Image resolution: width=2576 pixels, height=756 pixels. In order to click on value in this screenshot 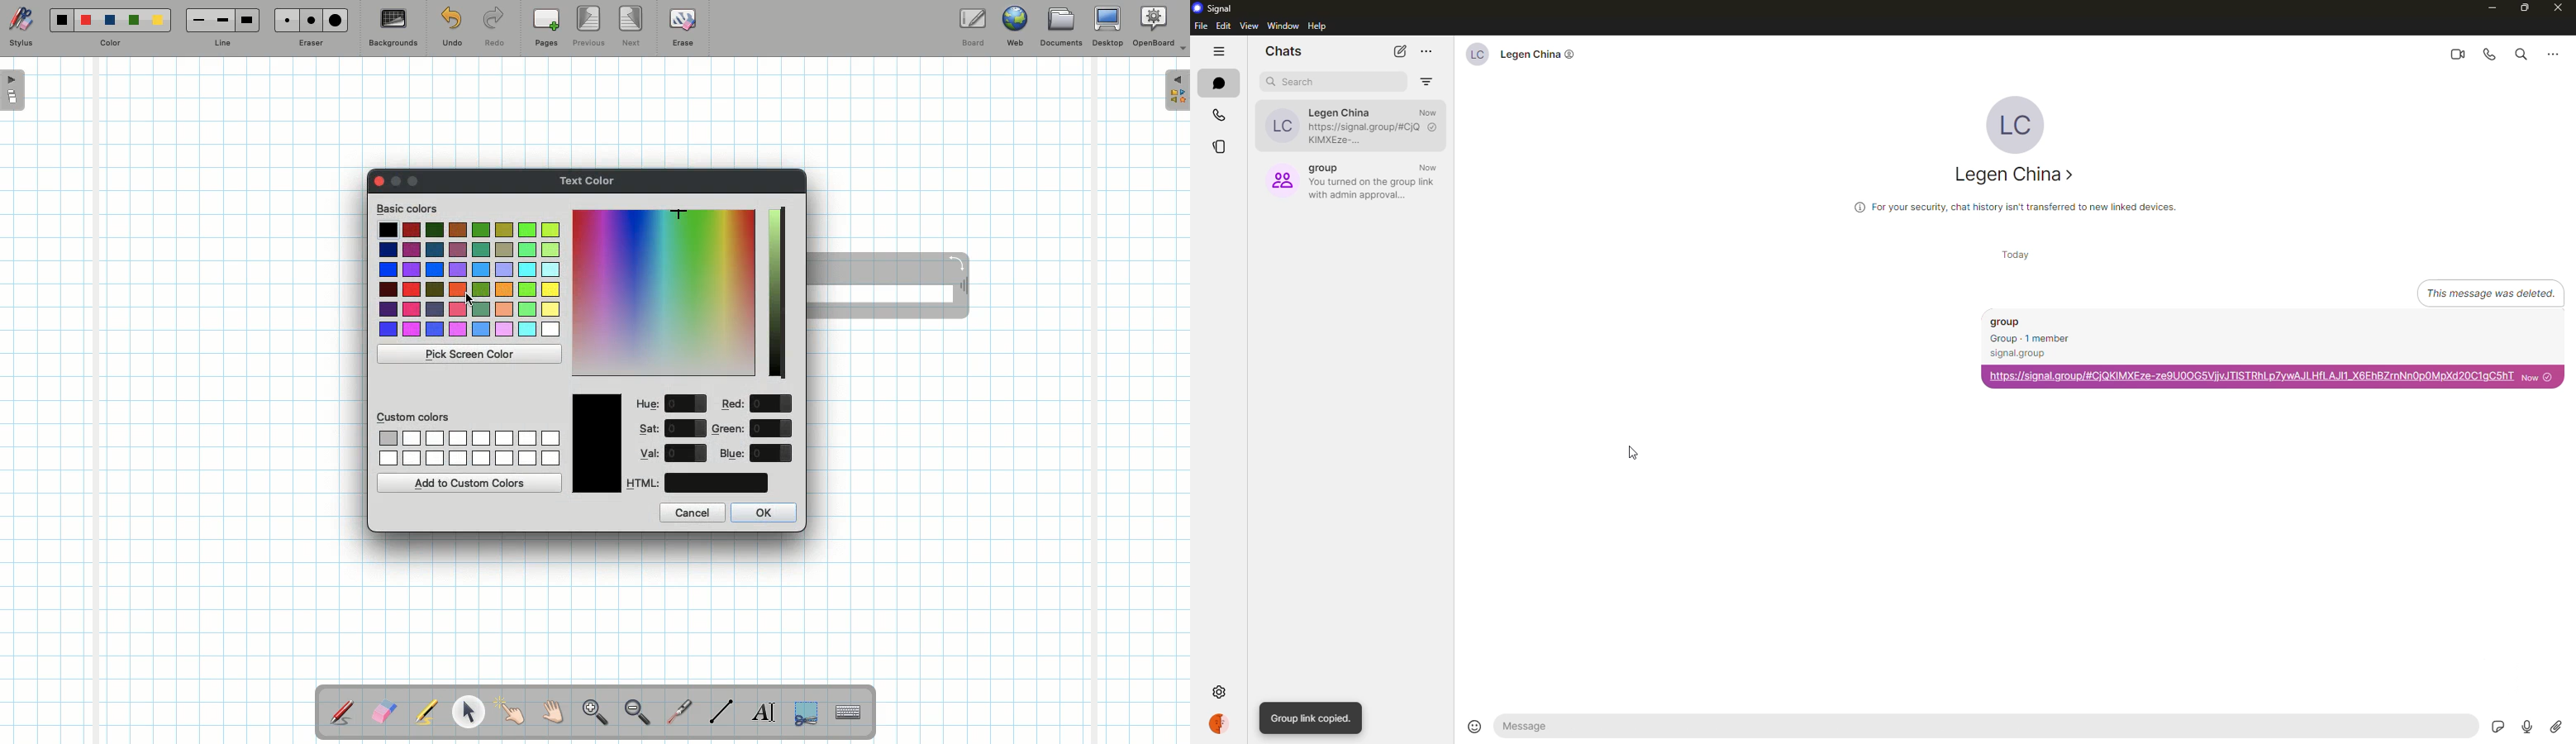, I will do `click(771, 453)`.